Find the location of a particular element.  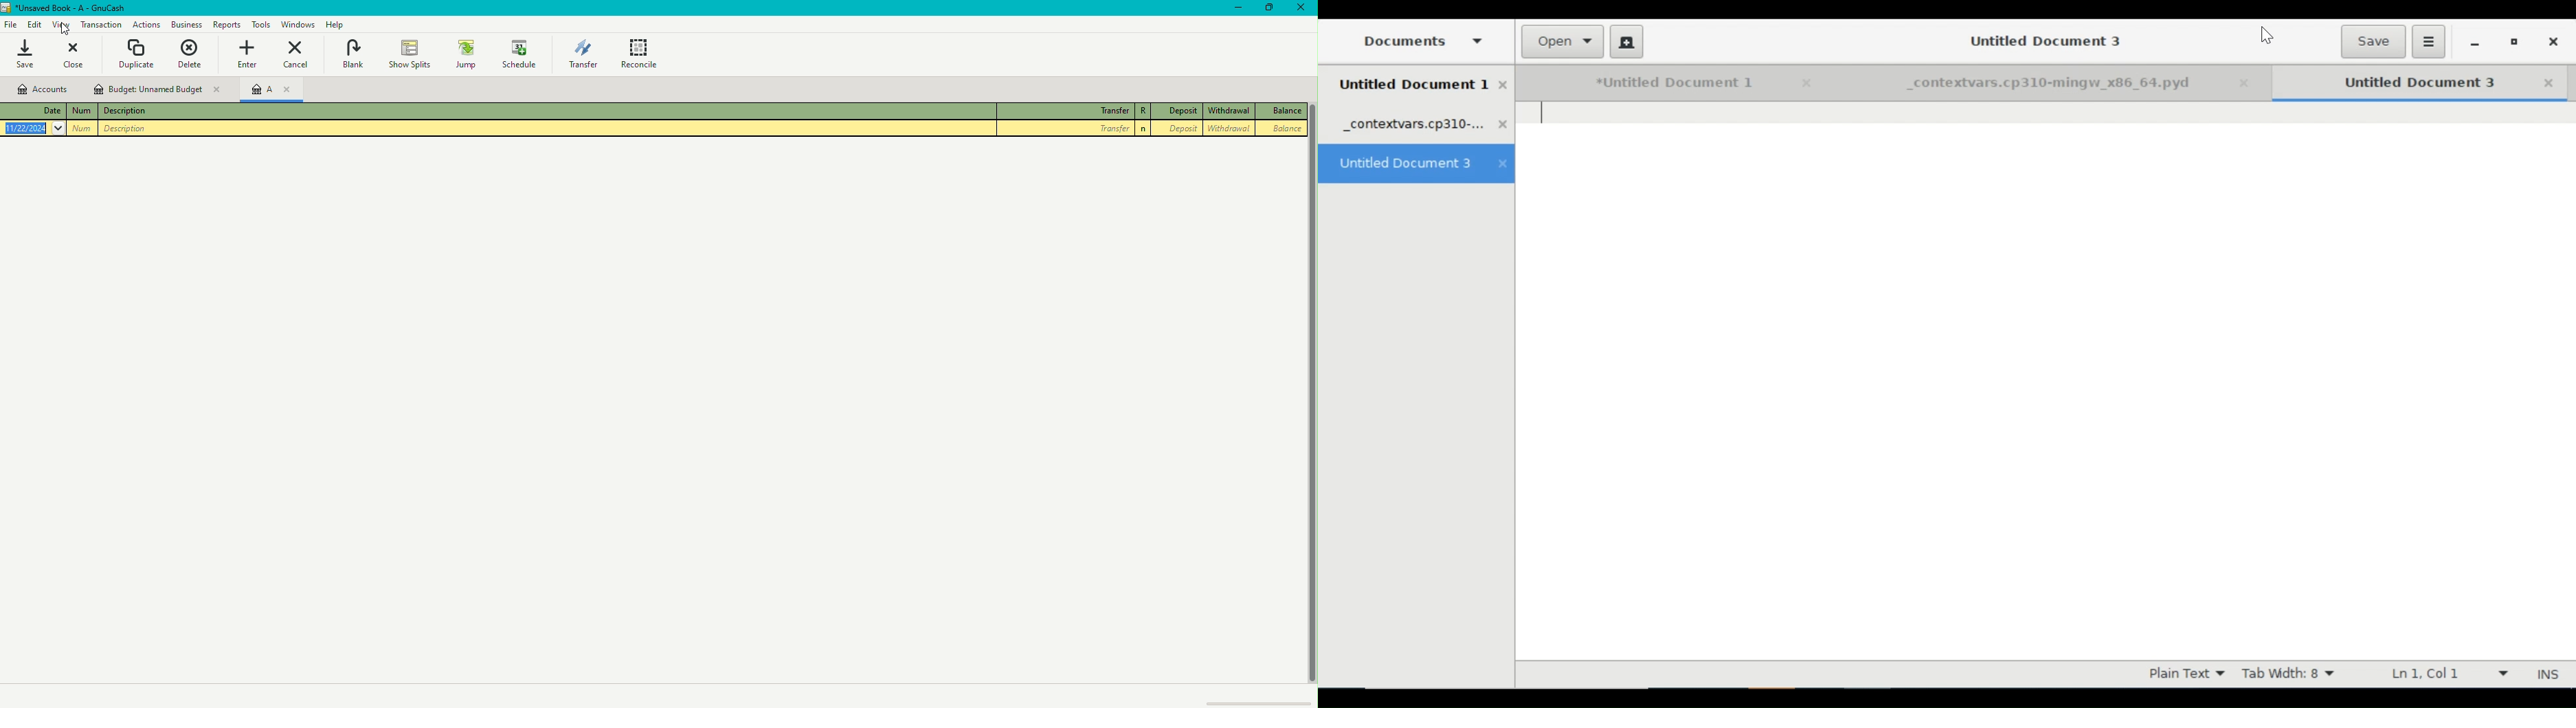

Show Splits is located at coordinates (408, 52).